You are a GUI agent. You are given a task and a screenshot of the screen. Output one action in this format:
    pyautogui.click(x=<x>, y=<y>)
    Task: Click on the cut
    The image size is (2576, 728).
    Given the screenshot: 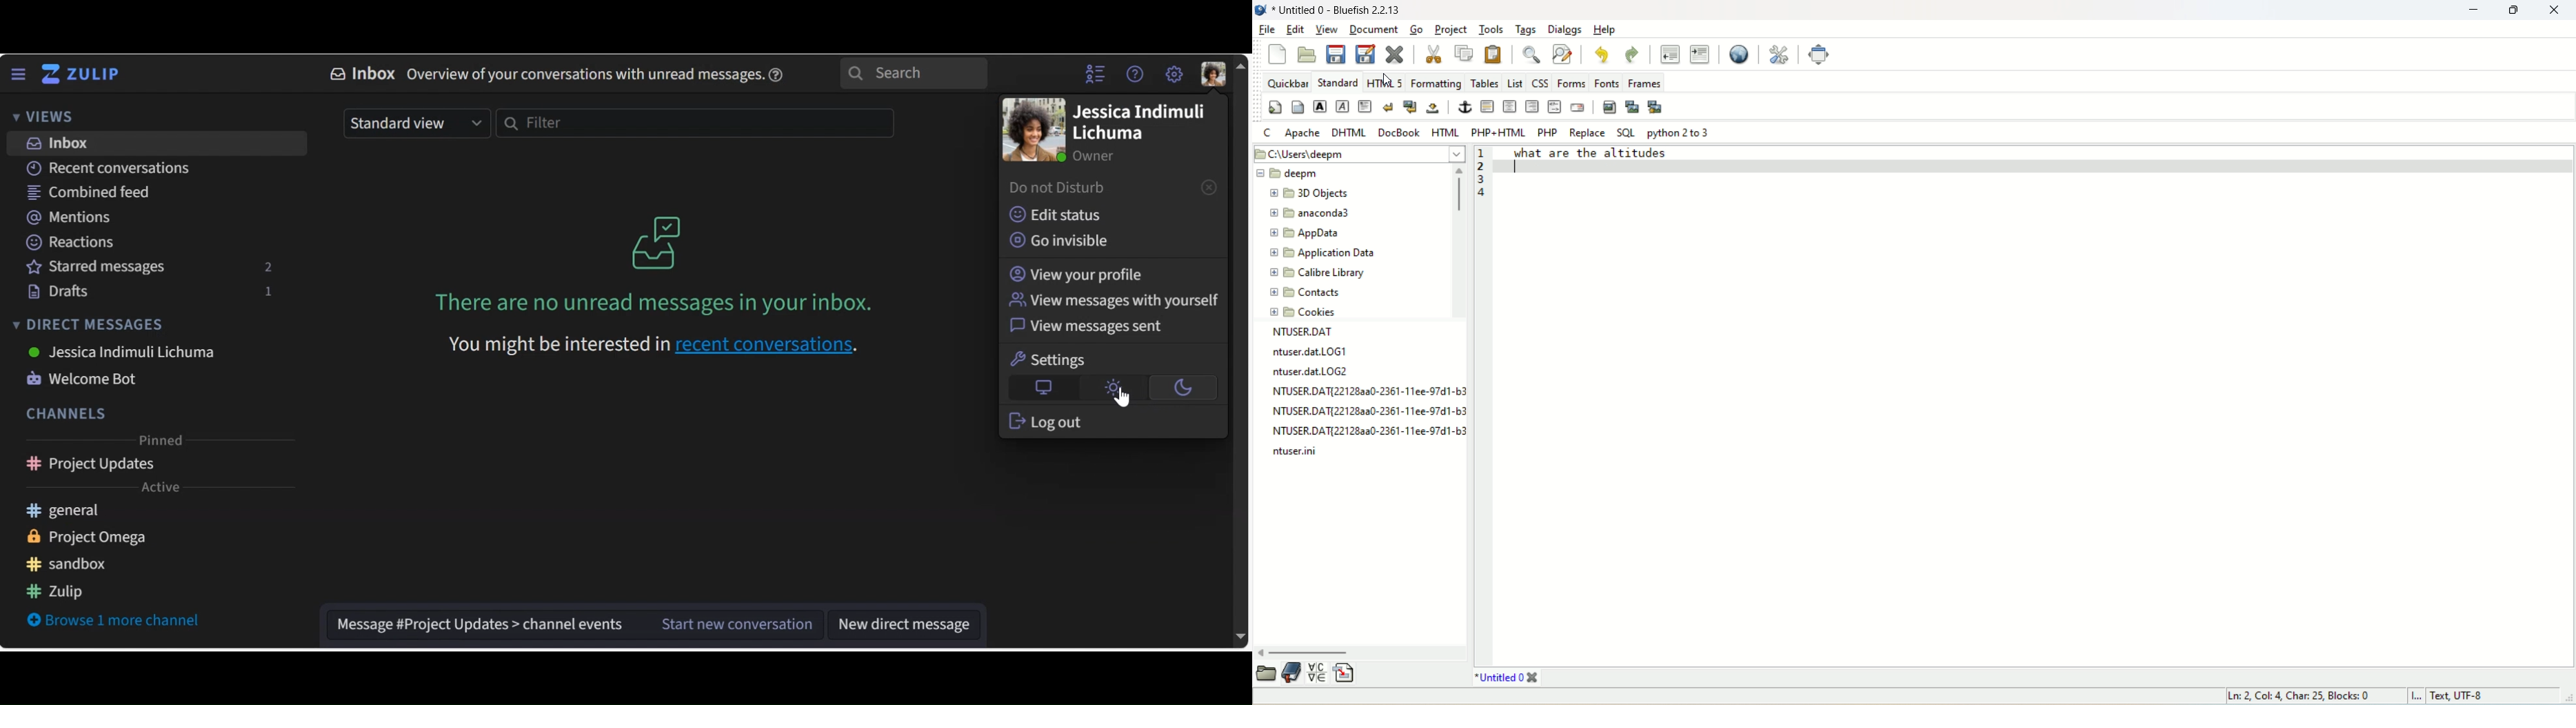 What is the action you would take?
    pyautogui.click(x=1436, y=54)
    